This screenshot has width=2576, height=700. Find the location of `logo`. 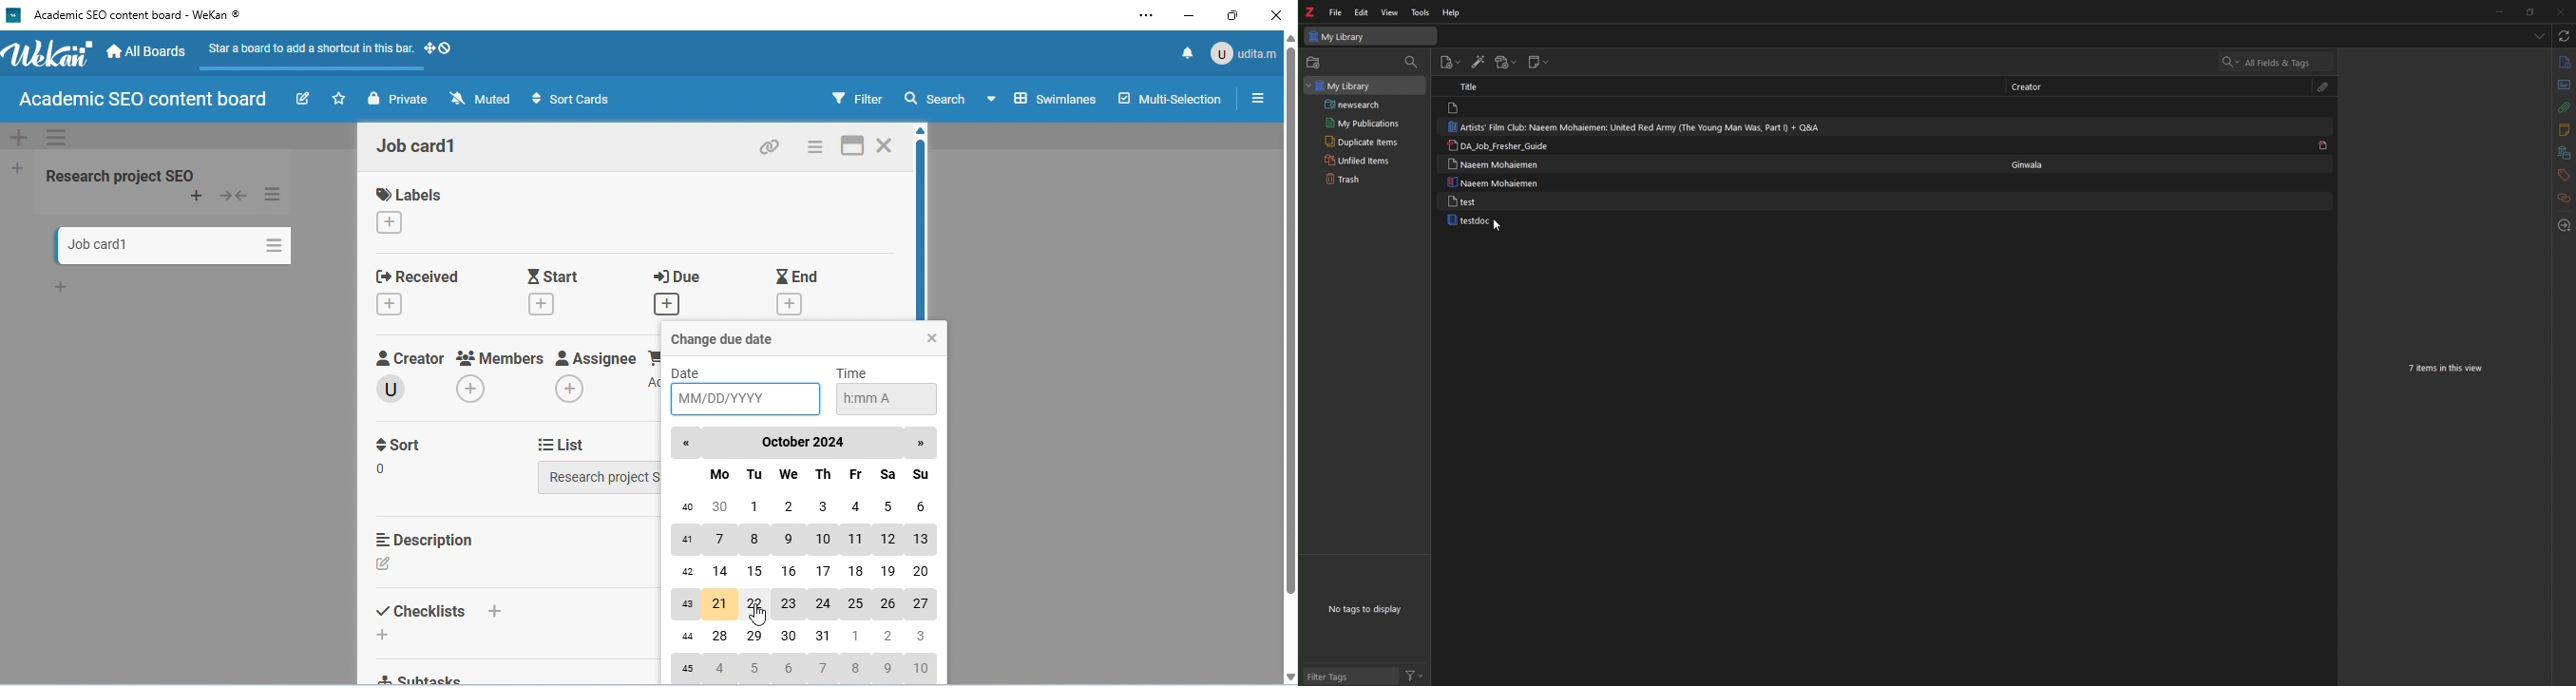

logo is located at coordinates (1311, 12).